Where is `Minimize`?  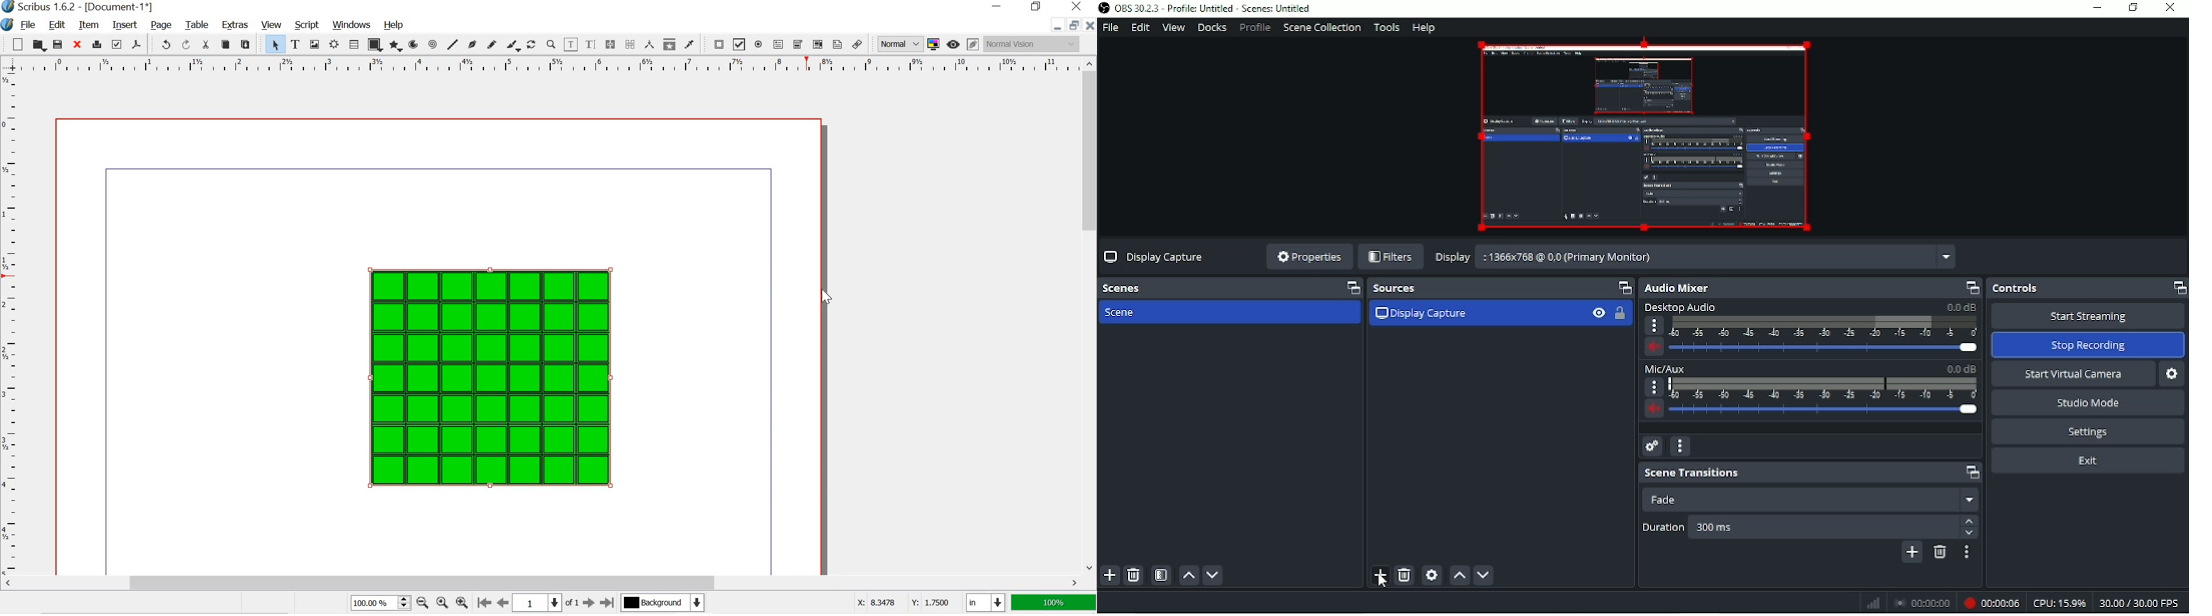
Minimize is located at coordinates (2097, 8).